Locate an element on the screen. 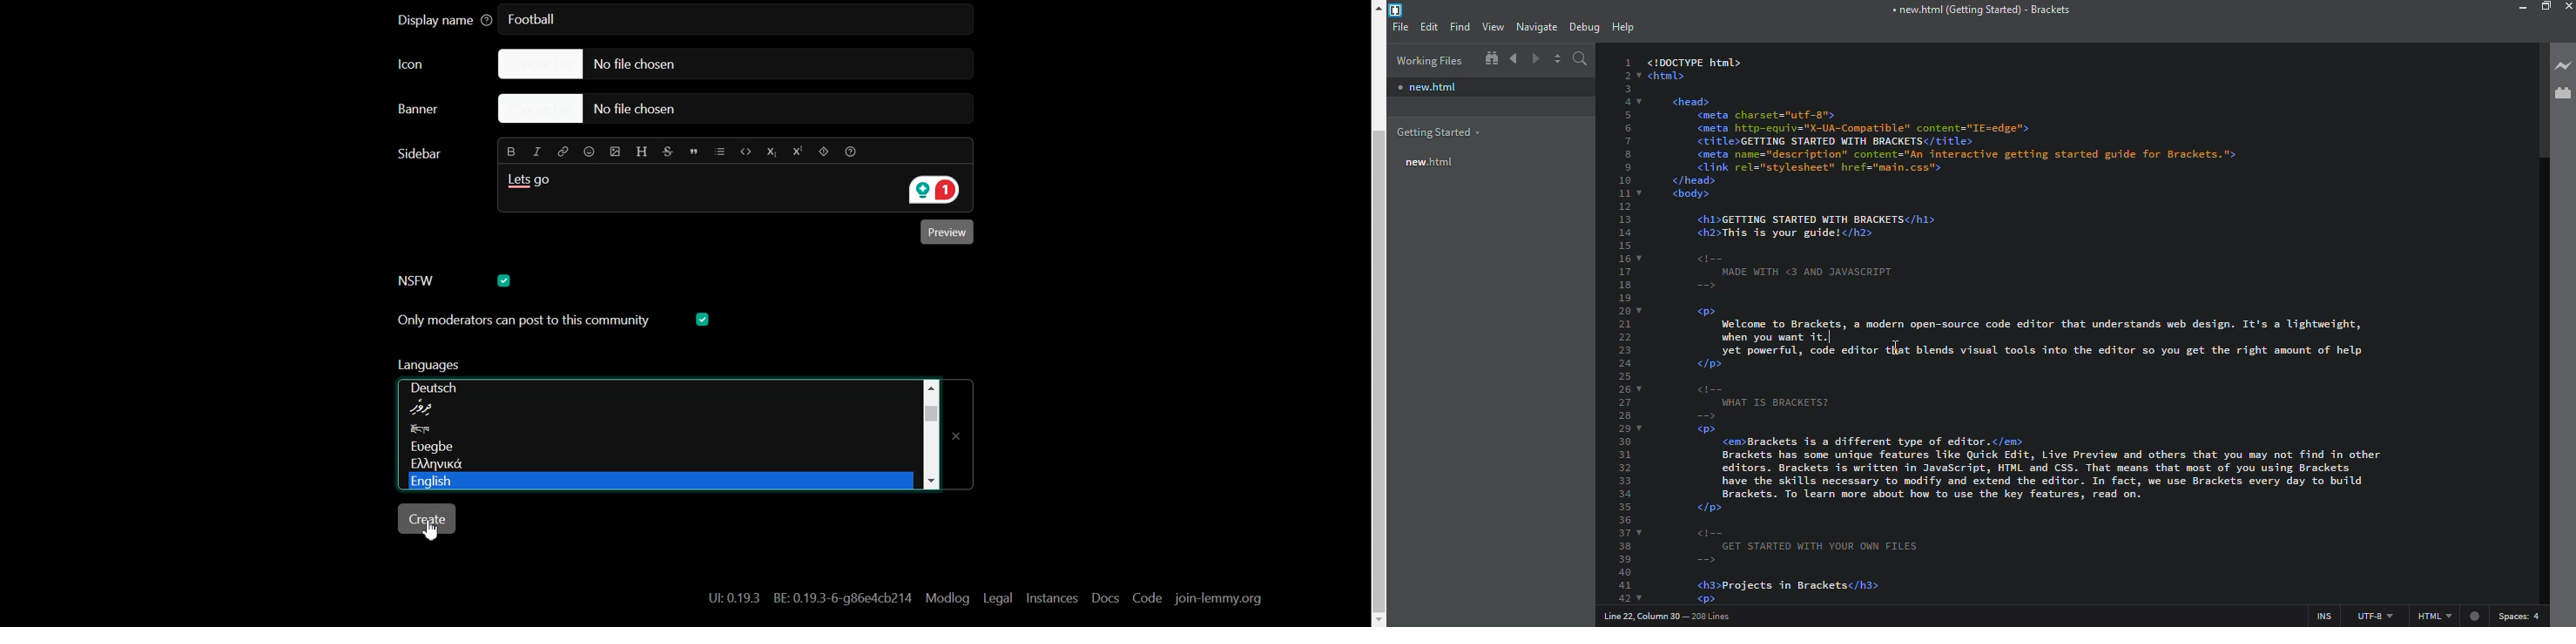 The image size is (2576, 644). html is located at coordinates (2444, 617).